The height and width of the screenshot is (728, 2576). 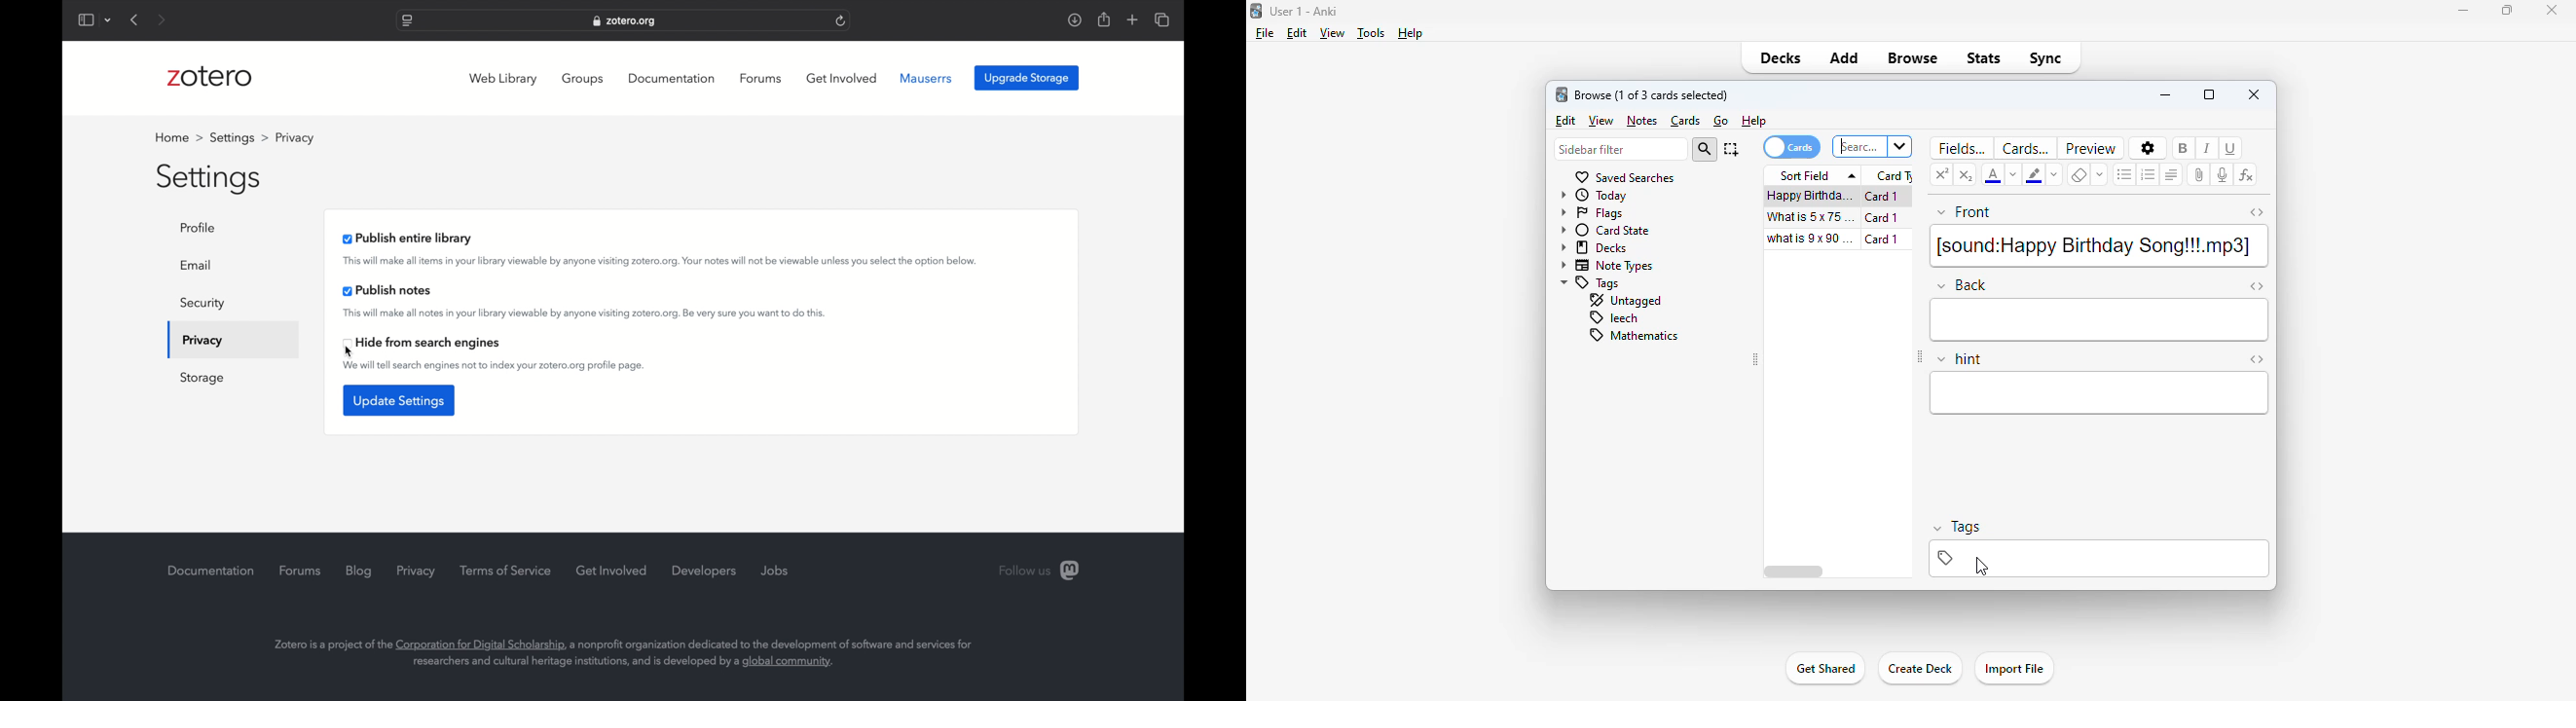 What do you see at coordinates (1981, 567) in the screenshot?
I see `cursor` at bounding box center [1981, 567].